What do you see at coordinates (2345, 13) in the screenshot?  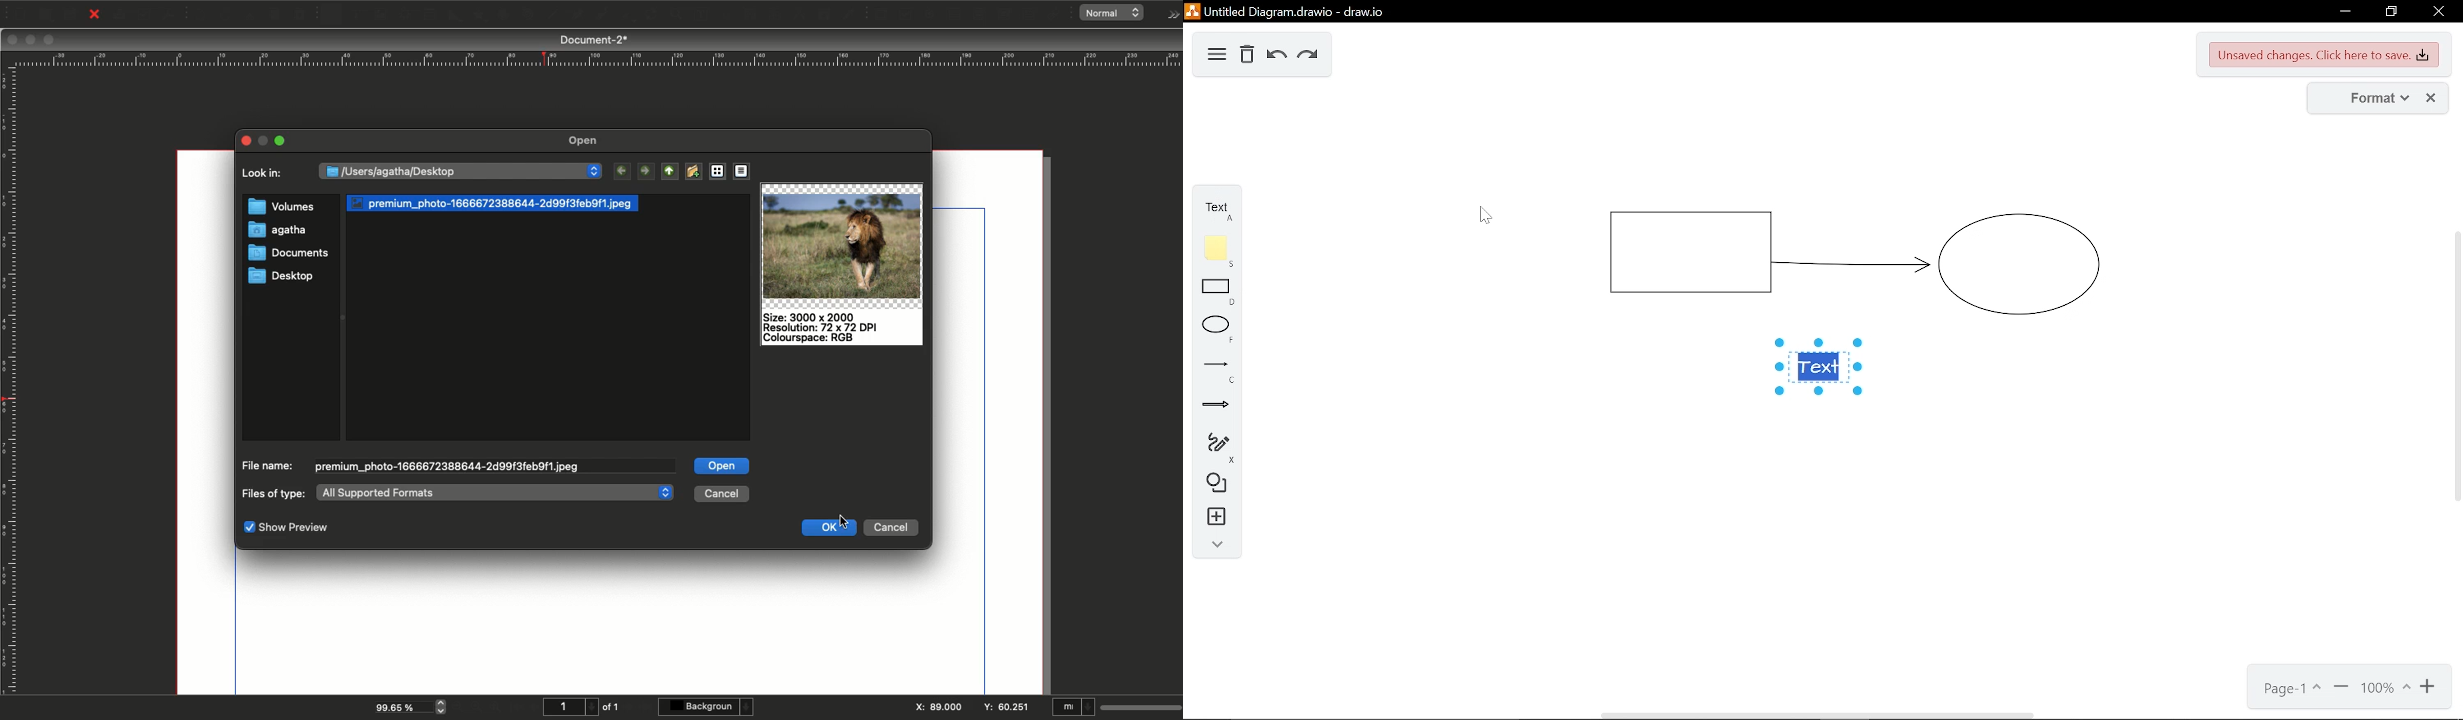 I see `minimize` at bounding box center [2345, 13].